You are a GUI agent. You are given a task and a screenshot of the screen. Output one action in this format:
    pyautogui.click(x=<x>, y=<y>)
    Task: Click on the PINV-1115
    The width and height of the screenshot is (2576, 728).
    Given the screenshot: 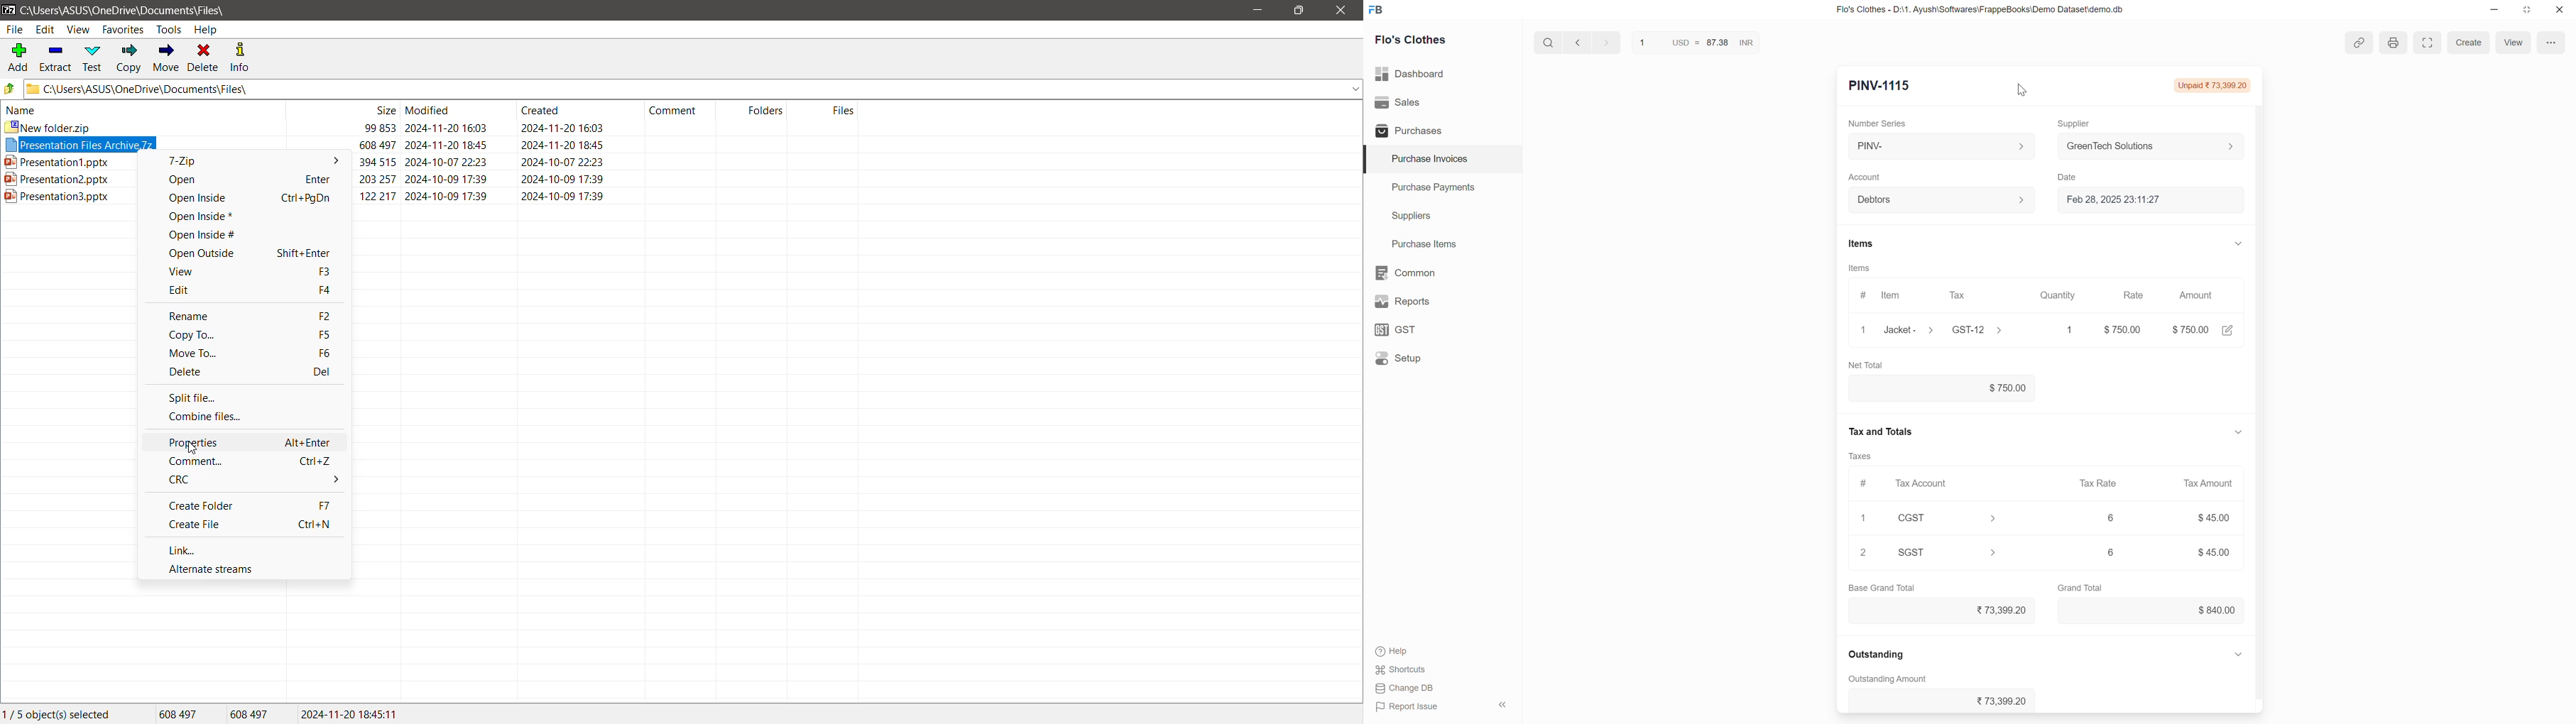 What is the action you would take?
    pyautogui.click(x=1881, y=86)
    